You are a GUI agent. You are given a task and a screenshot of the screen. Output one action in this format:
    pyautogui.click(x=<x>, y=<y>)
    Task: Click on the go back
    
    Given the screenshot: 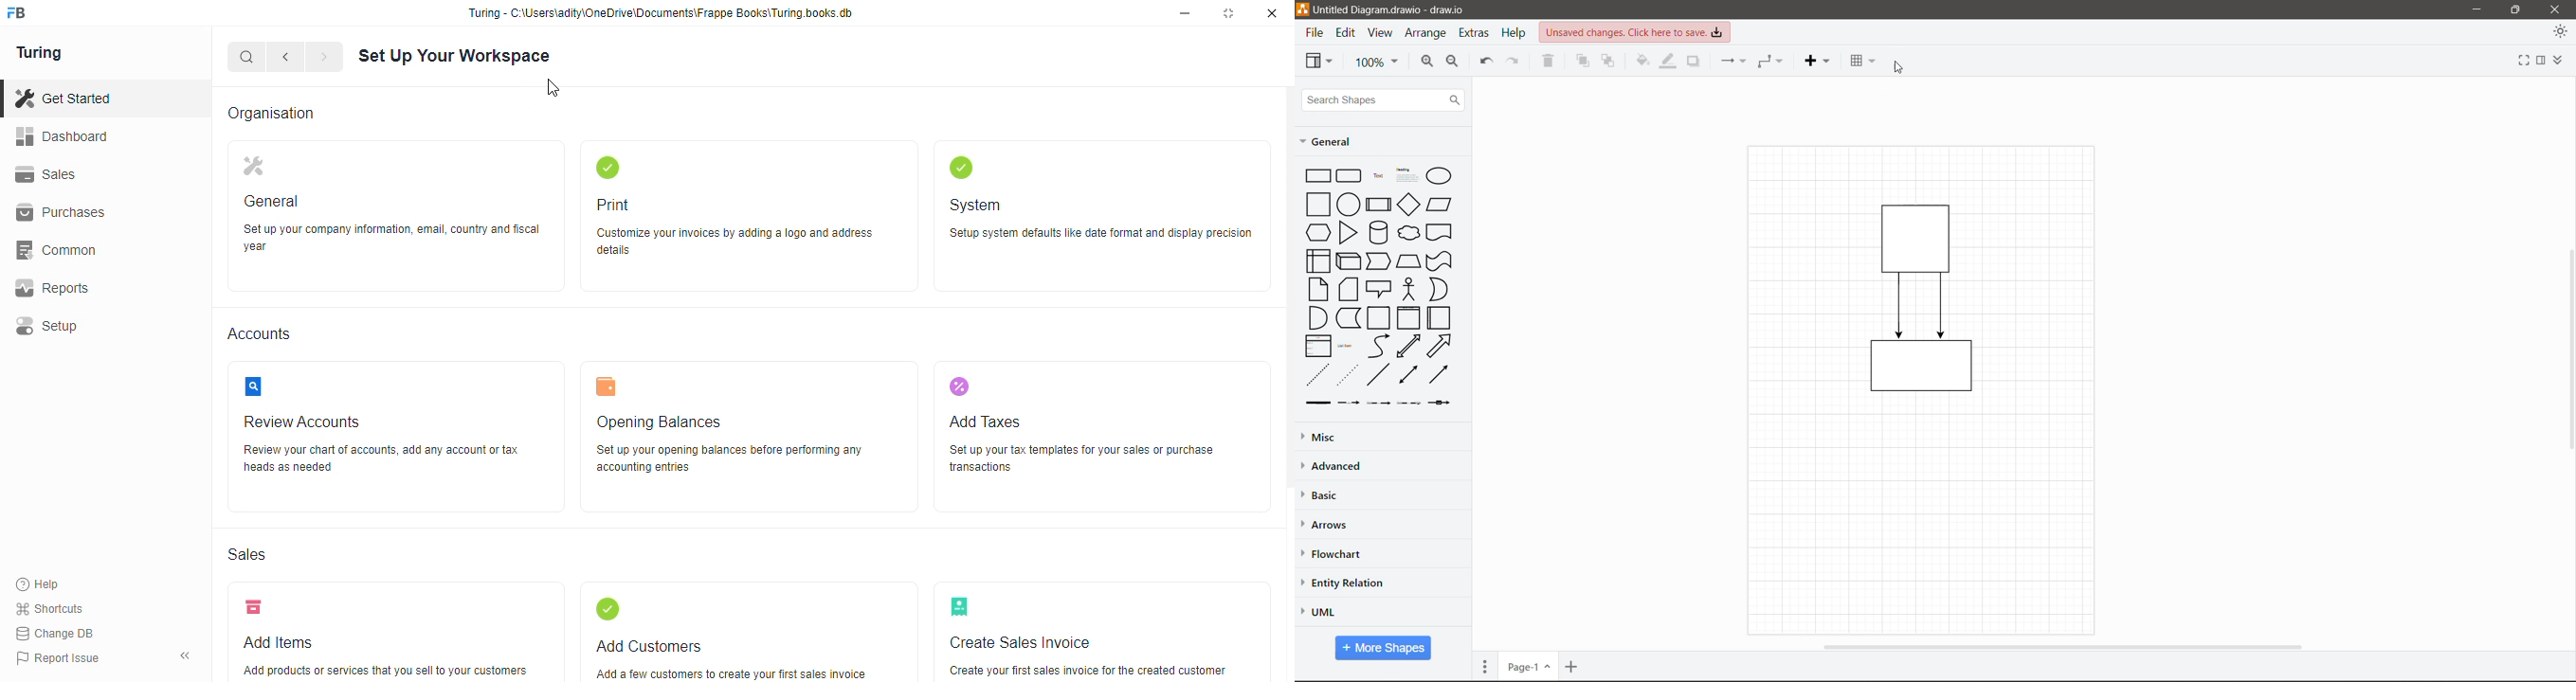 What is the action you would take?
    pyautogui.click(x=286, y=55)
    